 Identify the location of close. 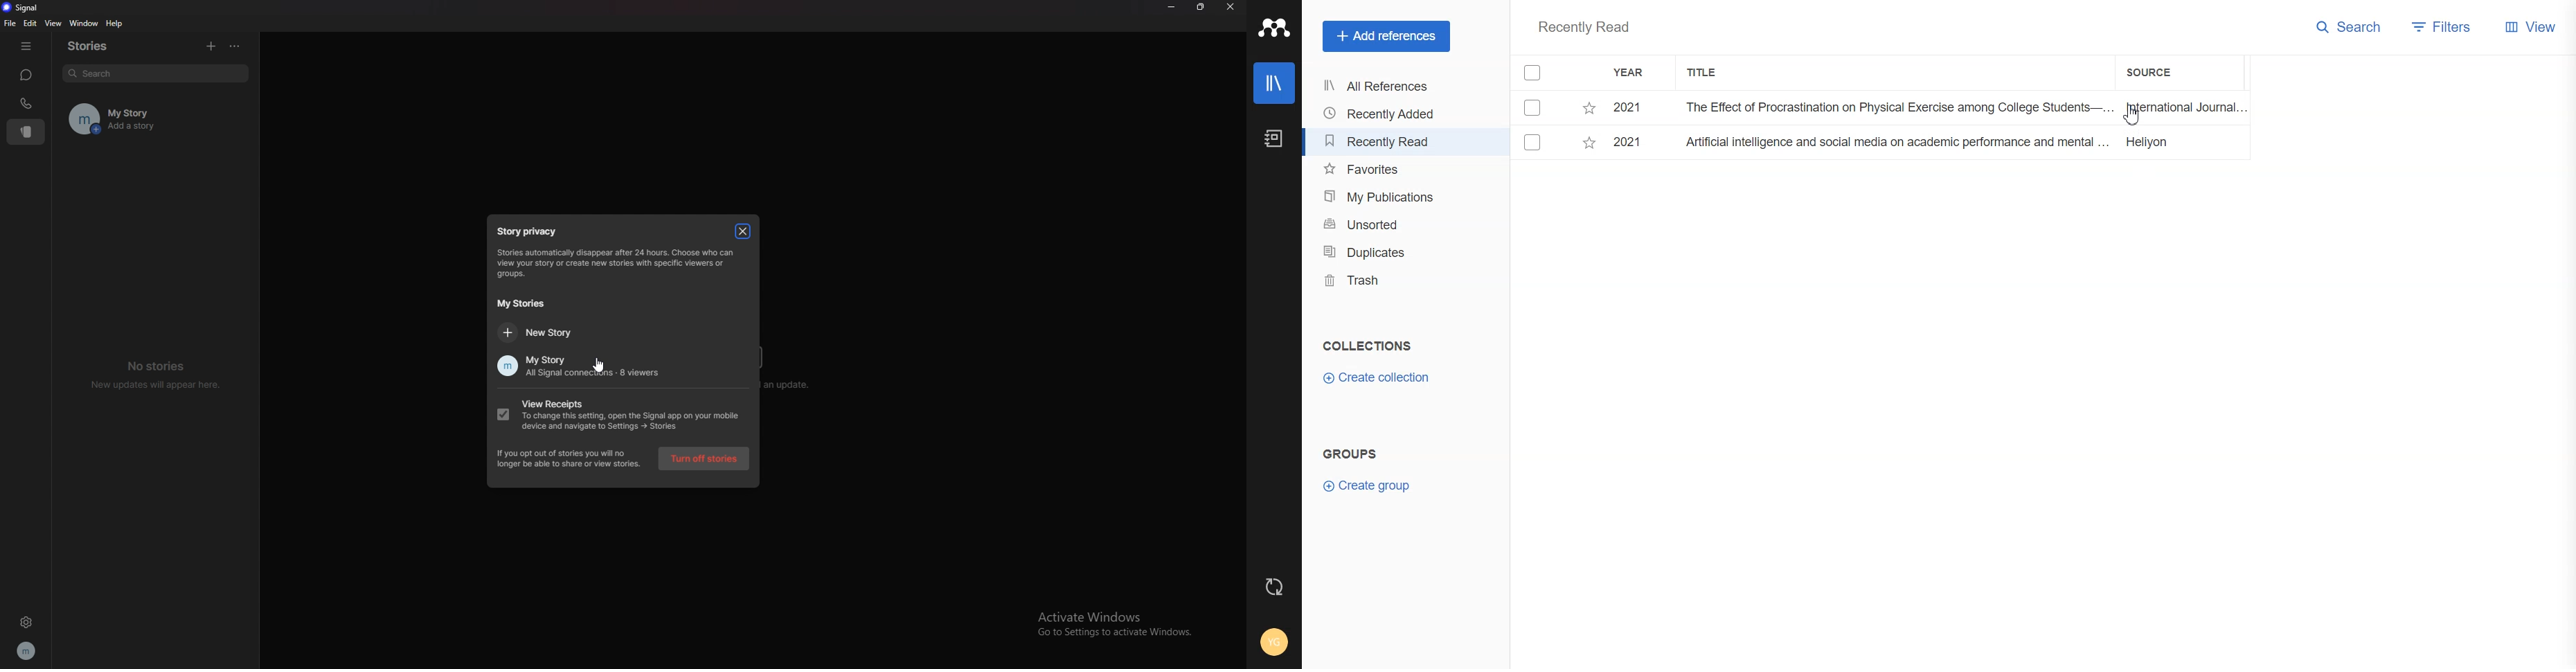
(746, 231).